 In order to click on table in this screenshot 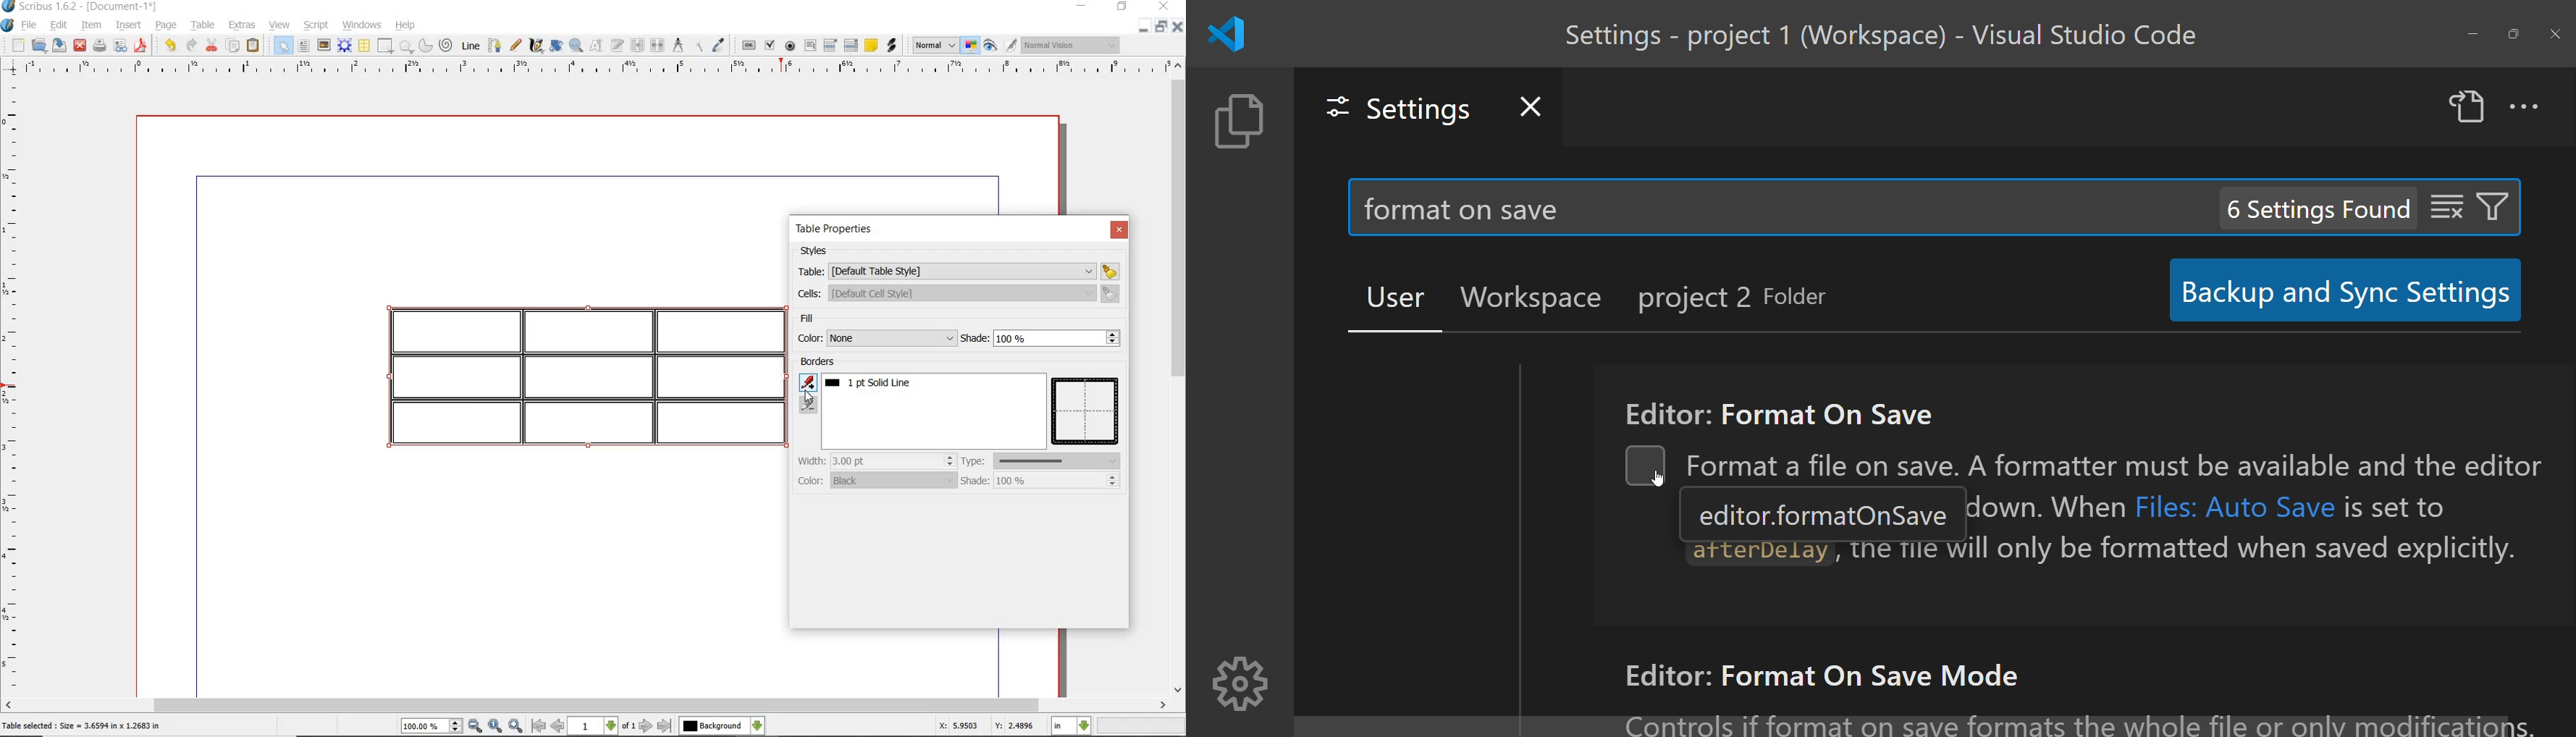, I will do `click(203, 25)`.